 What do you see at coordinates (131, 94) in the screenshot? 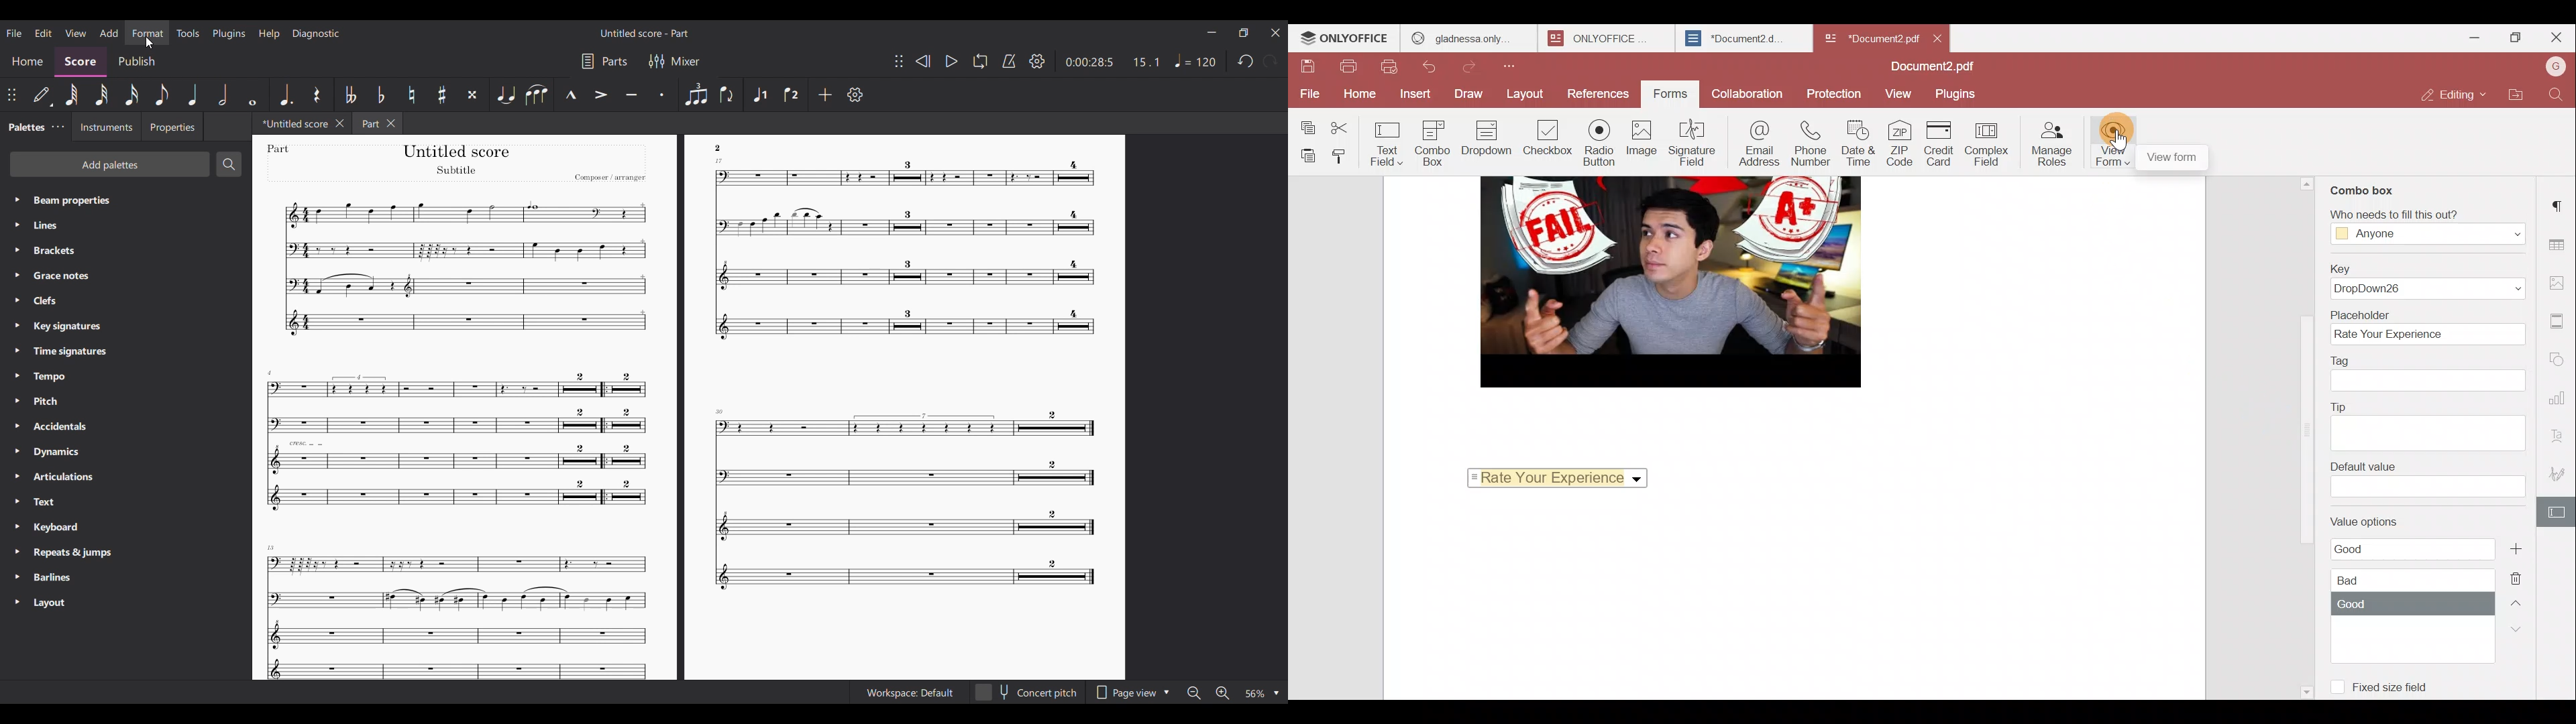
I see `16th note` at bounding box center [131, 94].